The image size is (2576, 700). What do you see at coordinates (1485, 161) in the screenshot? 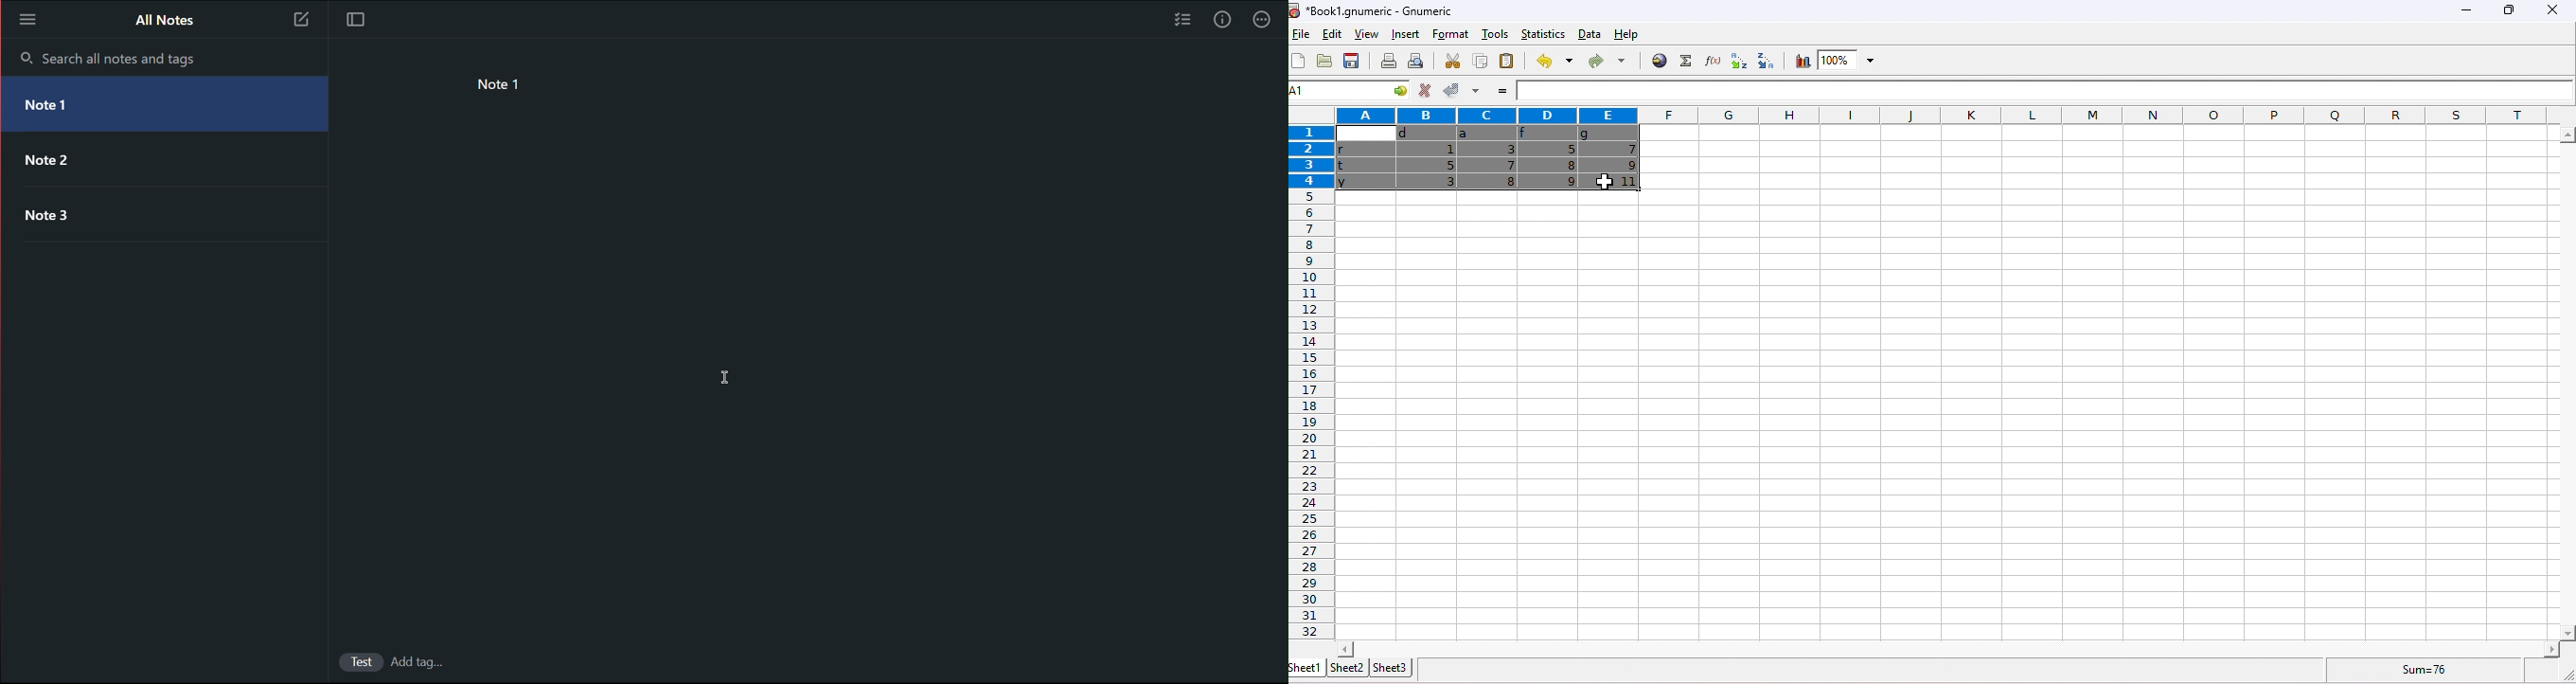
I see `dragged` at bounding box center [1485, 161].